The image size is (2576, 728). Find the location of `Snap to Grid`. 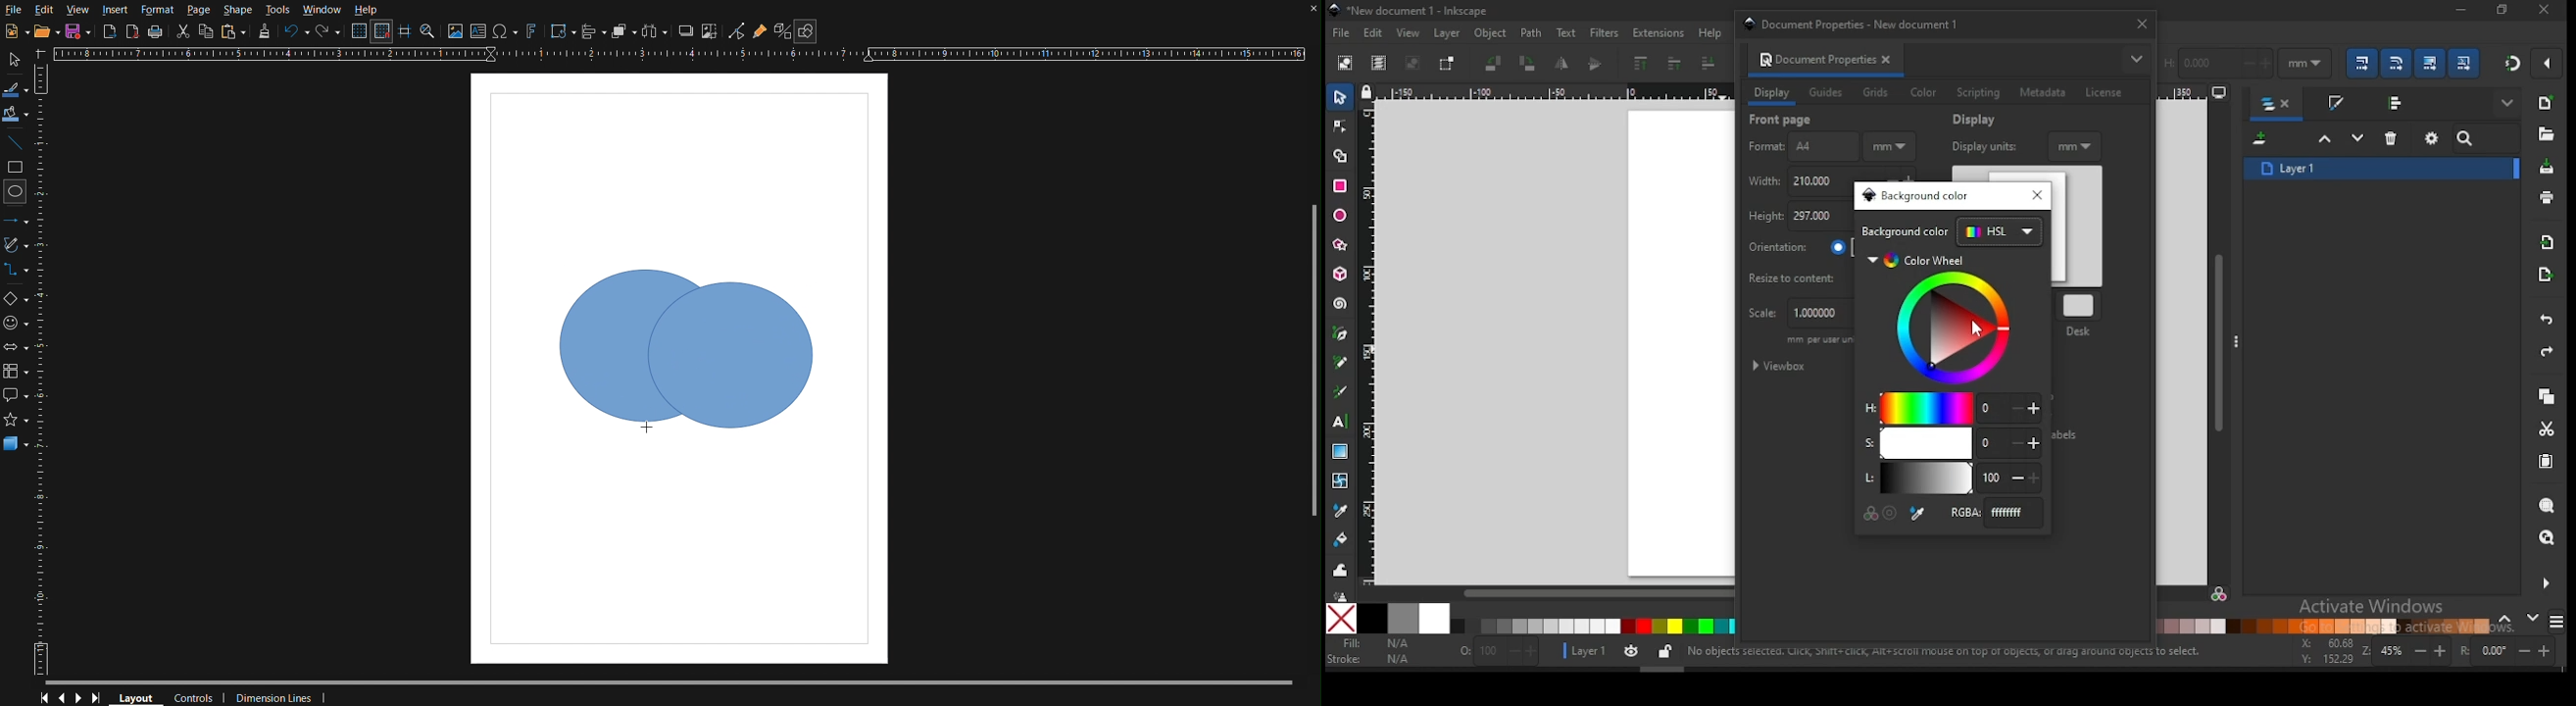

Snap to Grid is located at coordinates (383, 32).